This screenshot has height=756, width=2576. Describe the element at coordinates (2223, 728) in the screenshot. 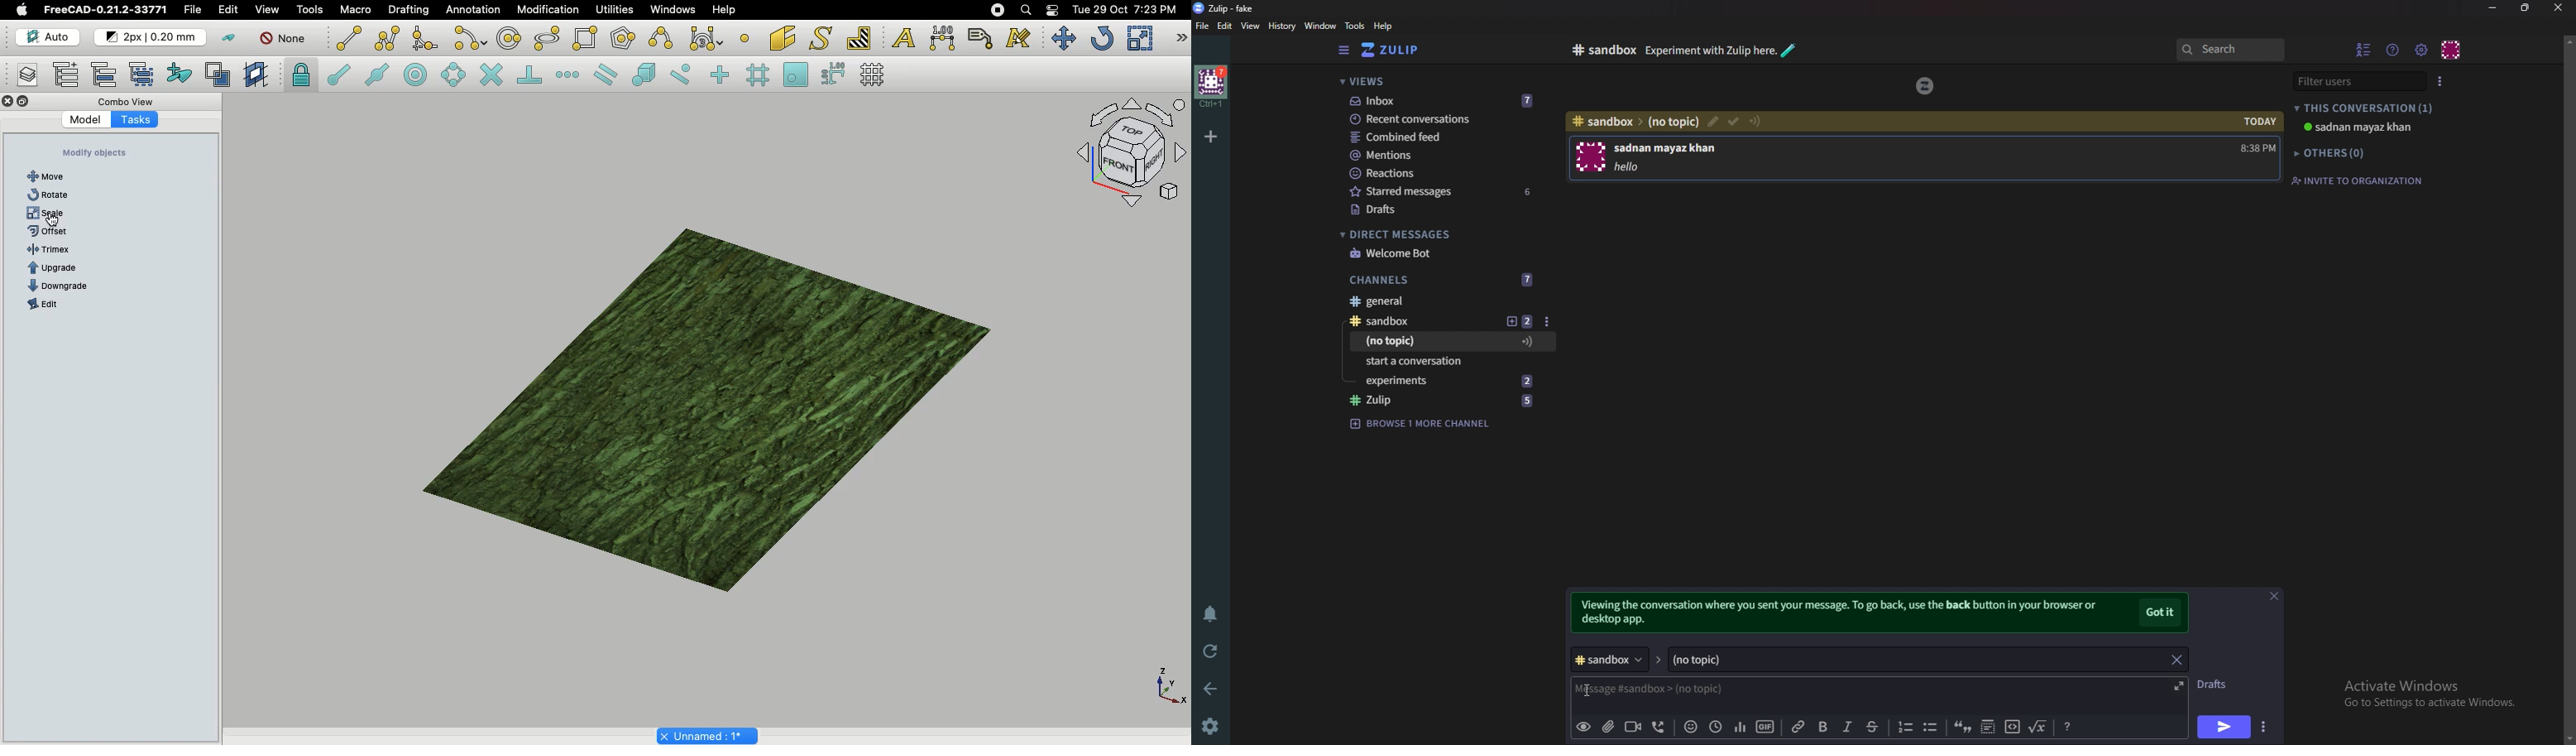

I see `send` at that location.